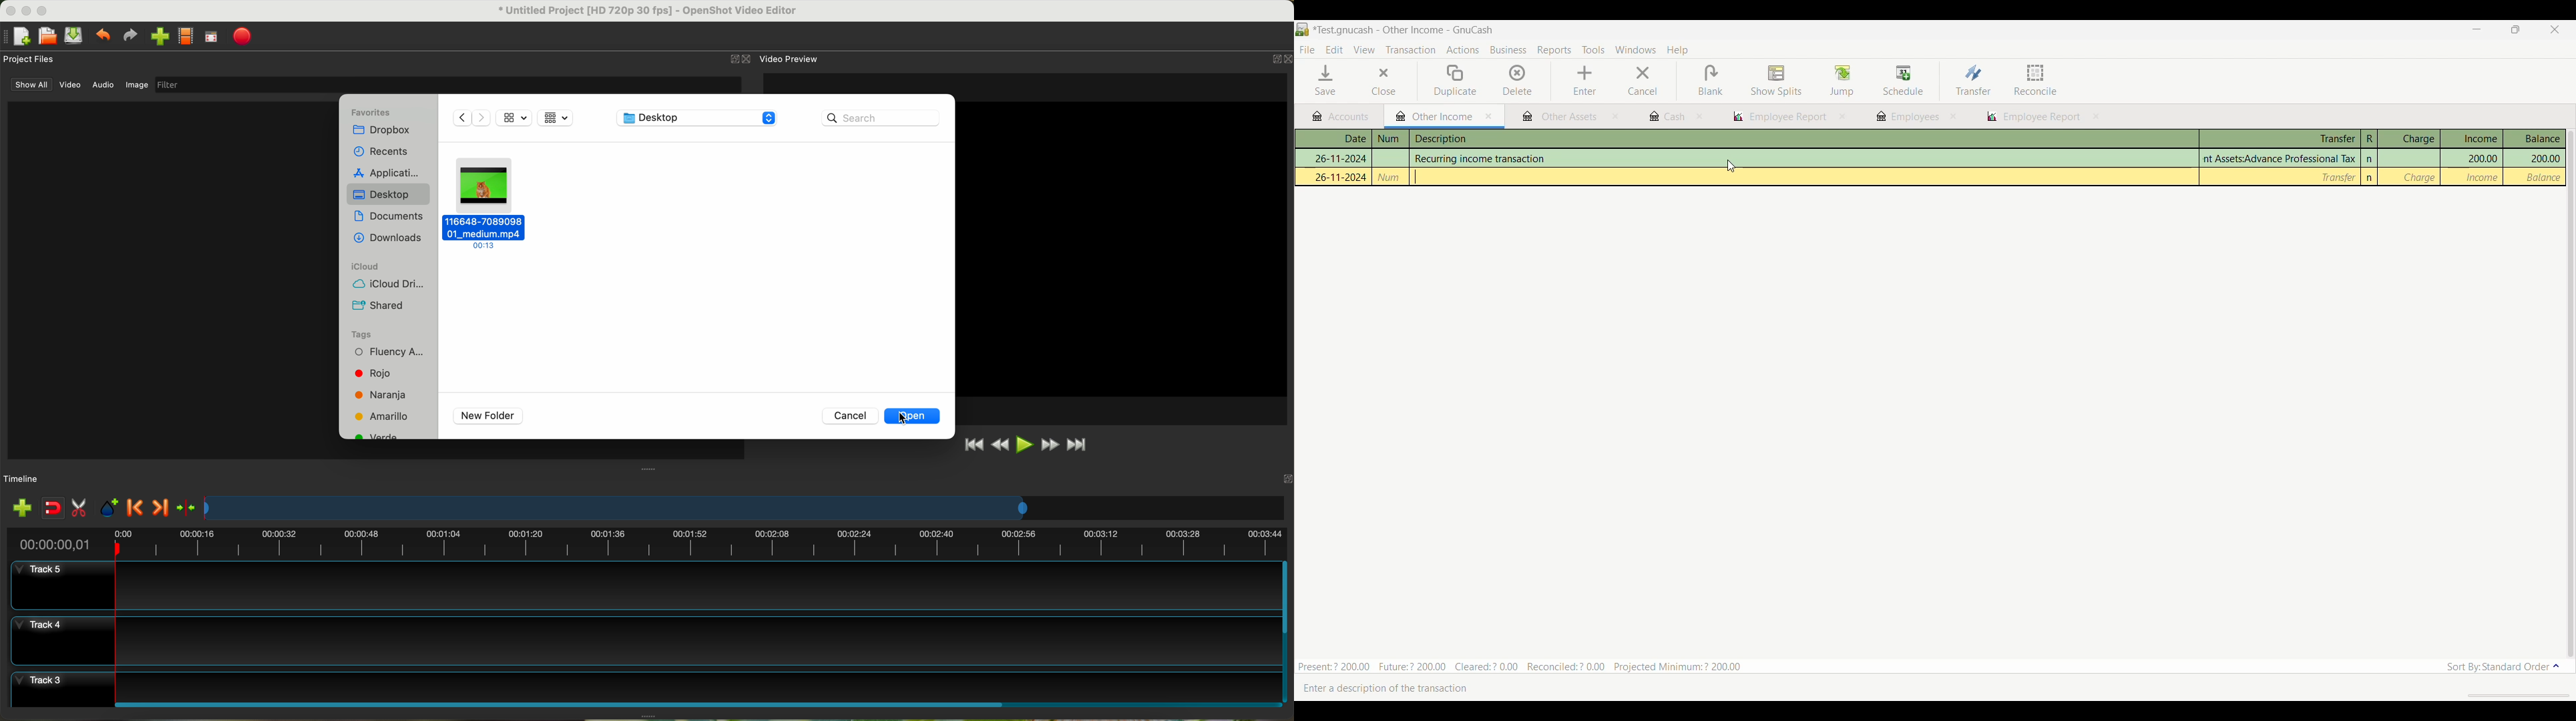 Image resolution: width=2576 pixels, height=728 pixels. I want to click on Show splits, so click(1777, 81).